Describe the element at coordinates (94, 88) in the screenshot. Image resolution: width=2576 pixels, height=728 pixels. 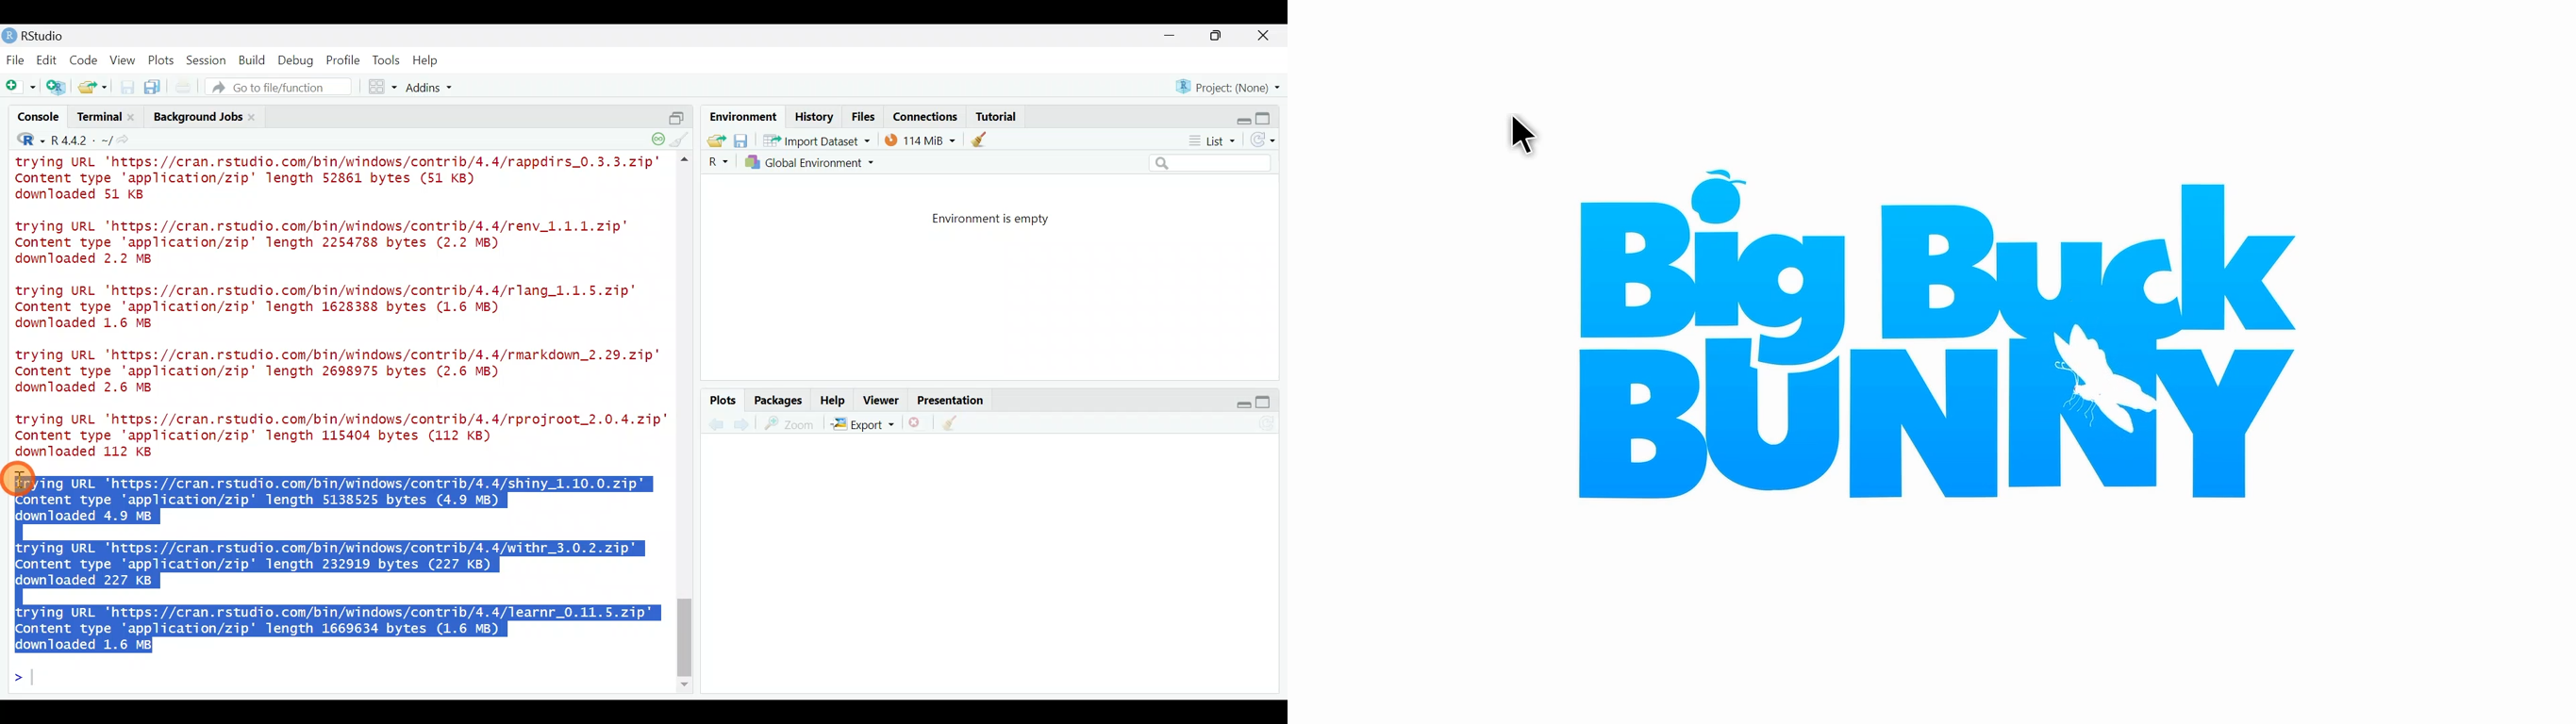
I see `Open an existing file` at that location.